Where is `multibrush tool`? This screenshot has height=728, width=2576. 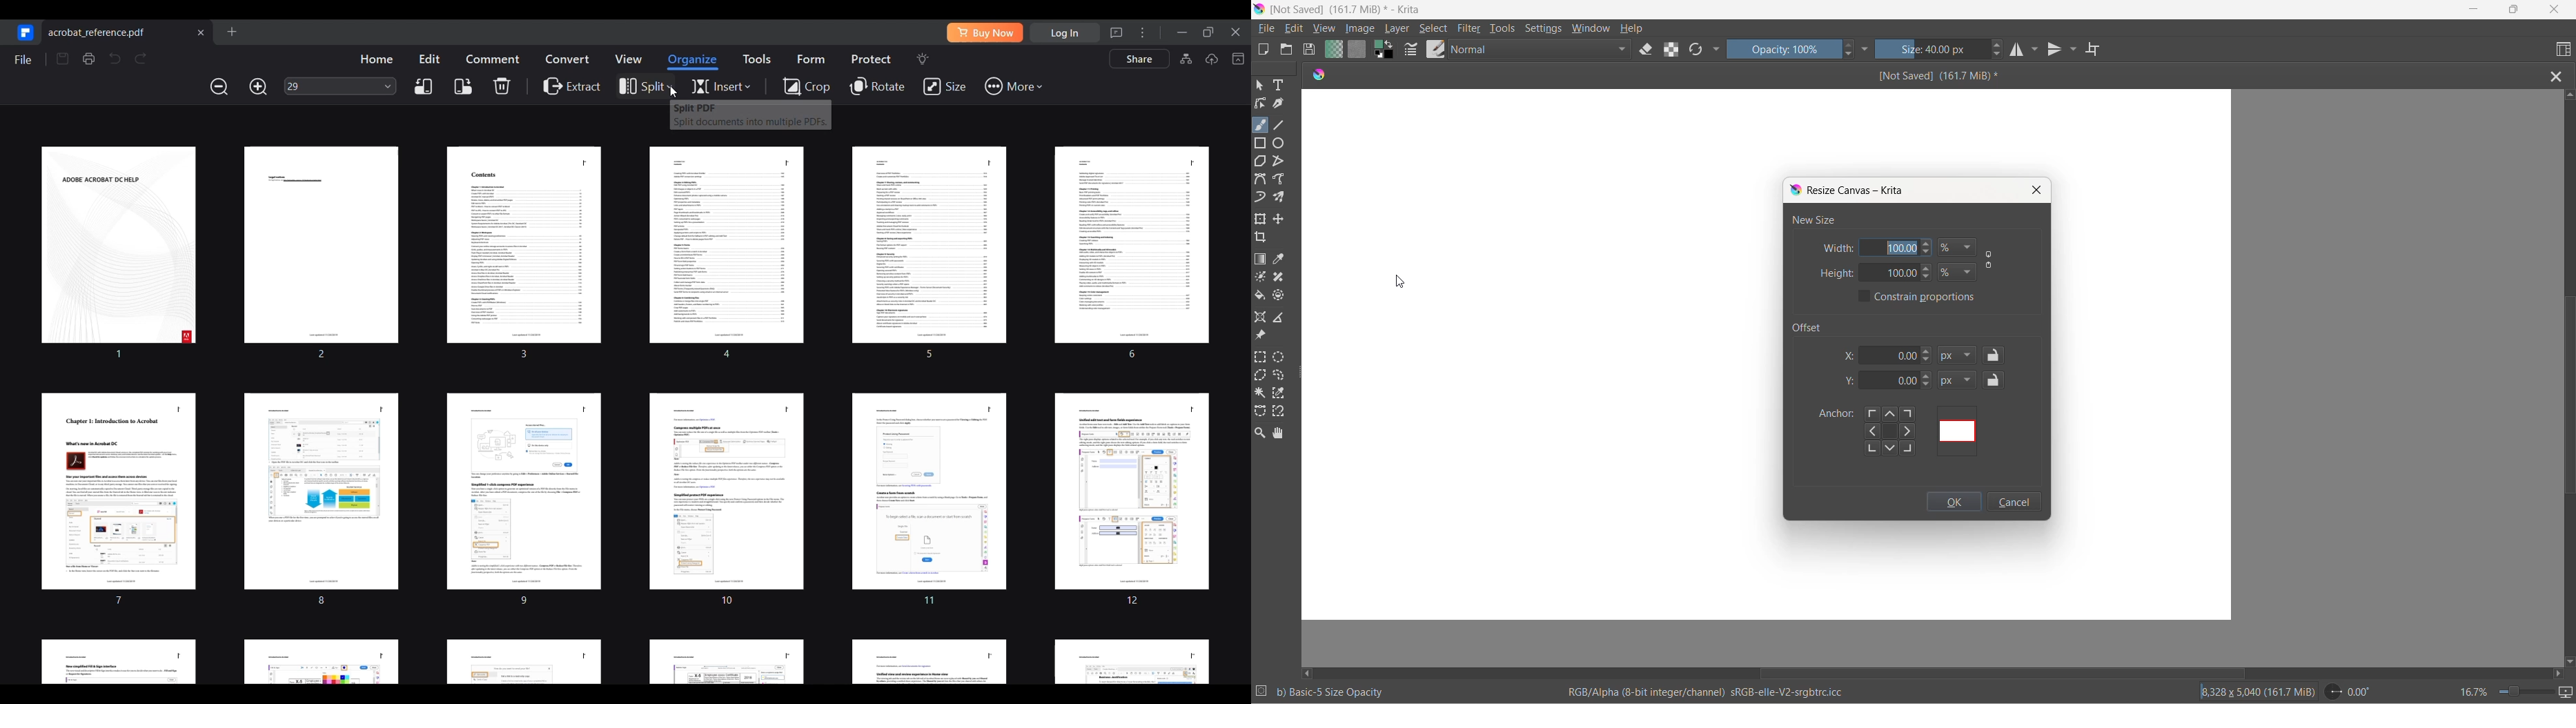 multibrush tool is located at coordinates (1284, 197).